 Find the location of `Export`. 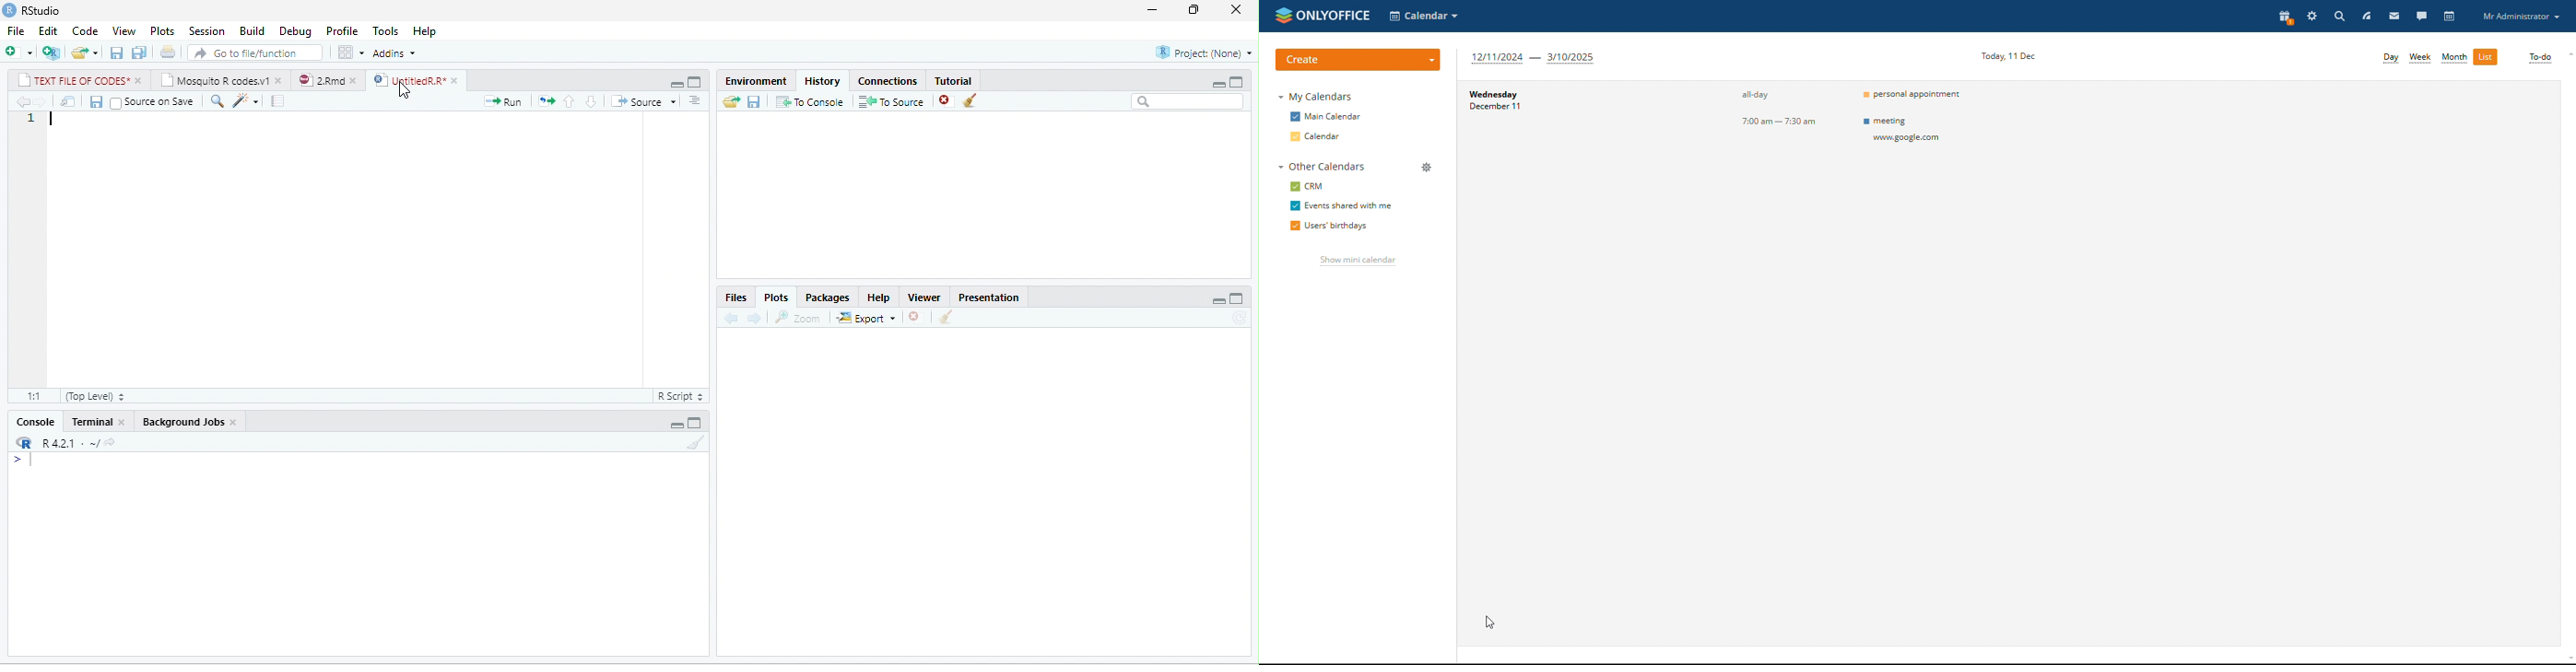

Export is located at coordinates (866, 317).